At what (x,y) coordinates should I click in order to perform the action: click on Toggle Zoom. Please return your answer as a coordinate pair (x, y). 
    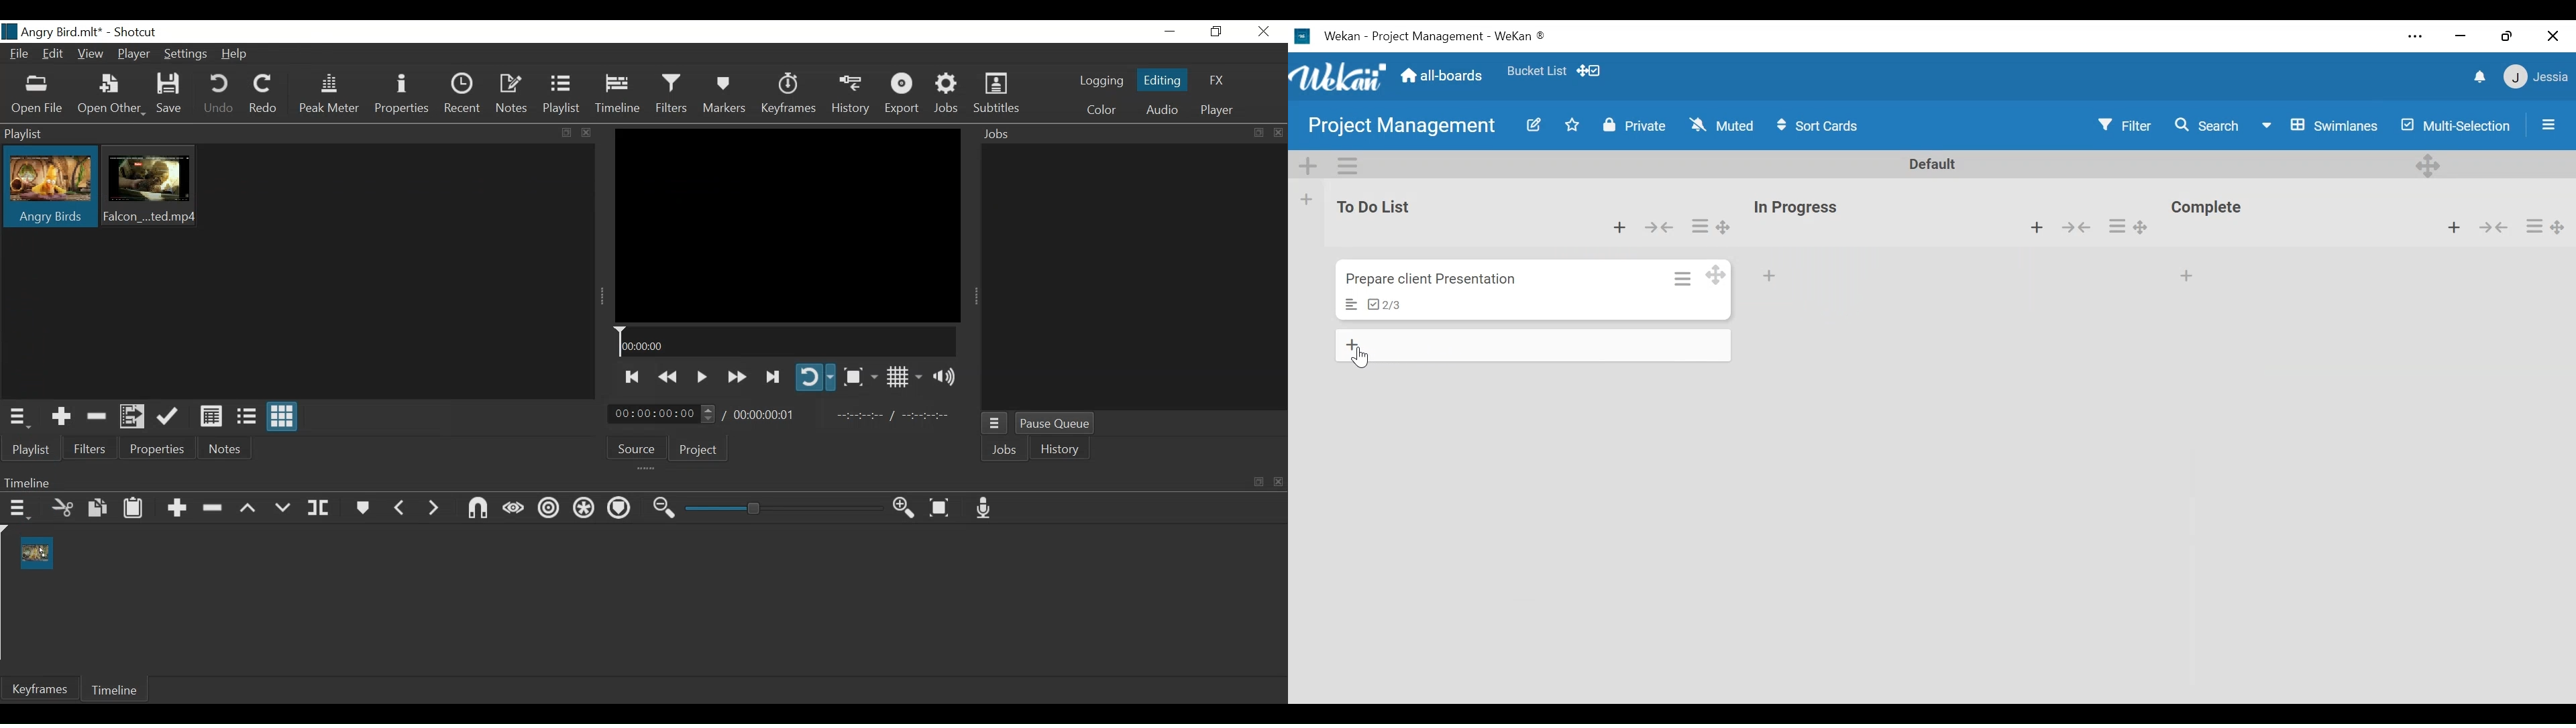
    Looking at the image, I should click on (860, 377).